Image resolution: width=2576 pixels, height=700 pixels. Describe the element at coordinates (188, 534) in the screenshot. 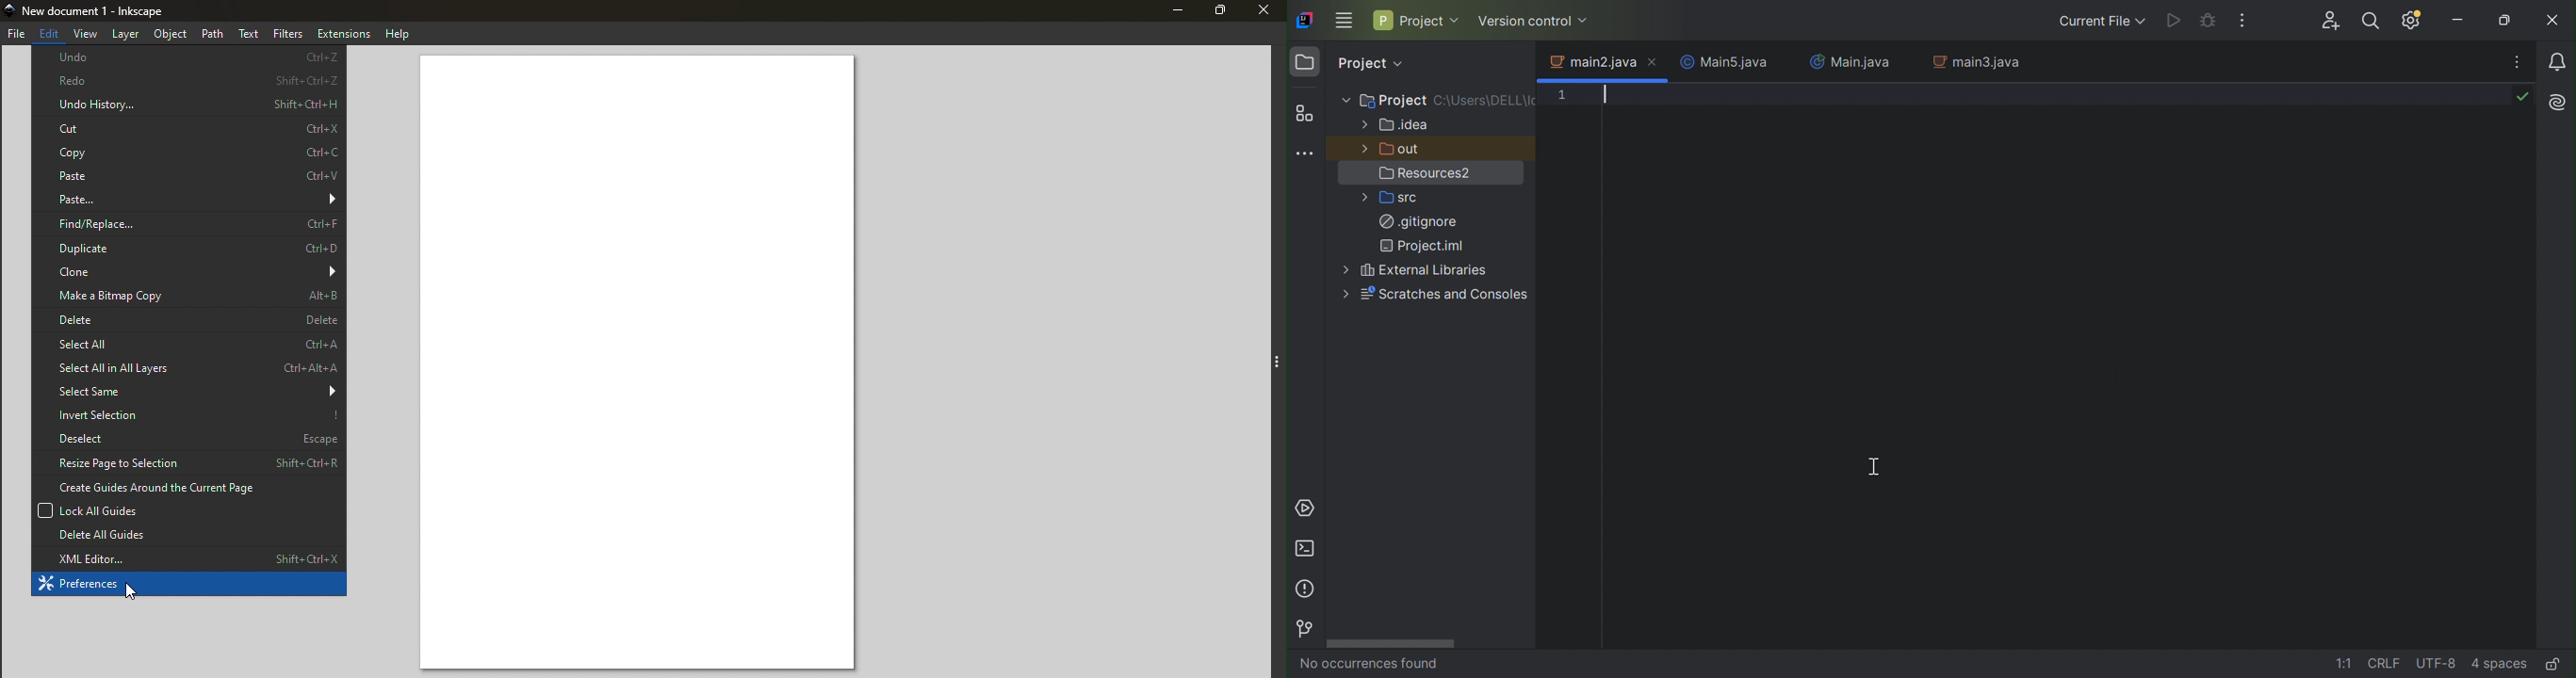

I see `Delete all guides` at that location.